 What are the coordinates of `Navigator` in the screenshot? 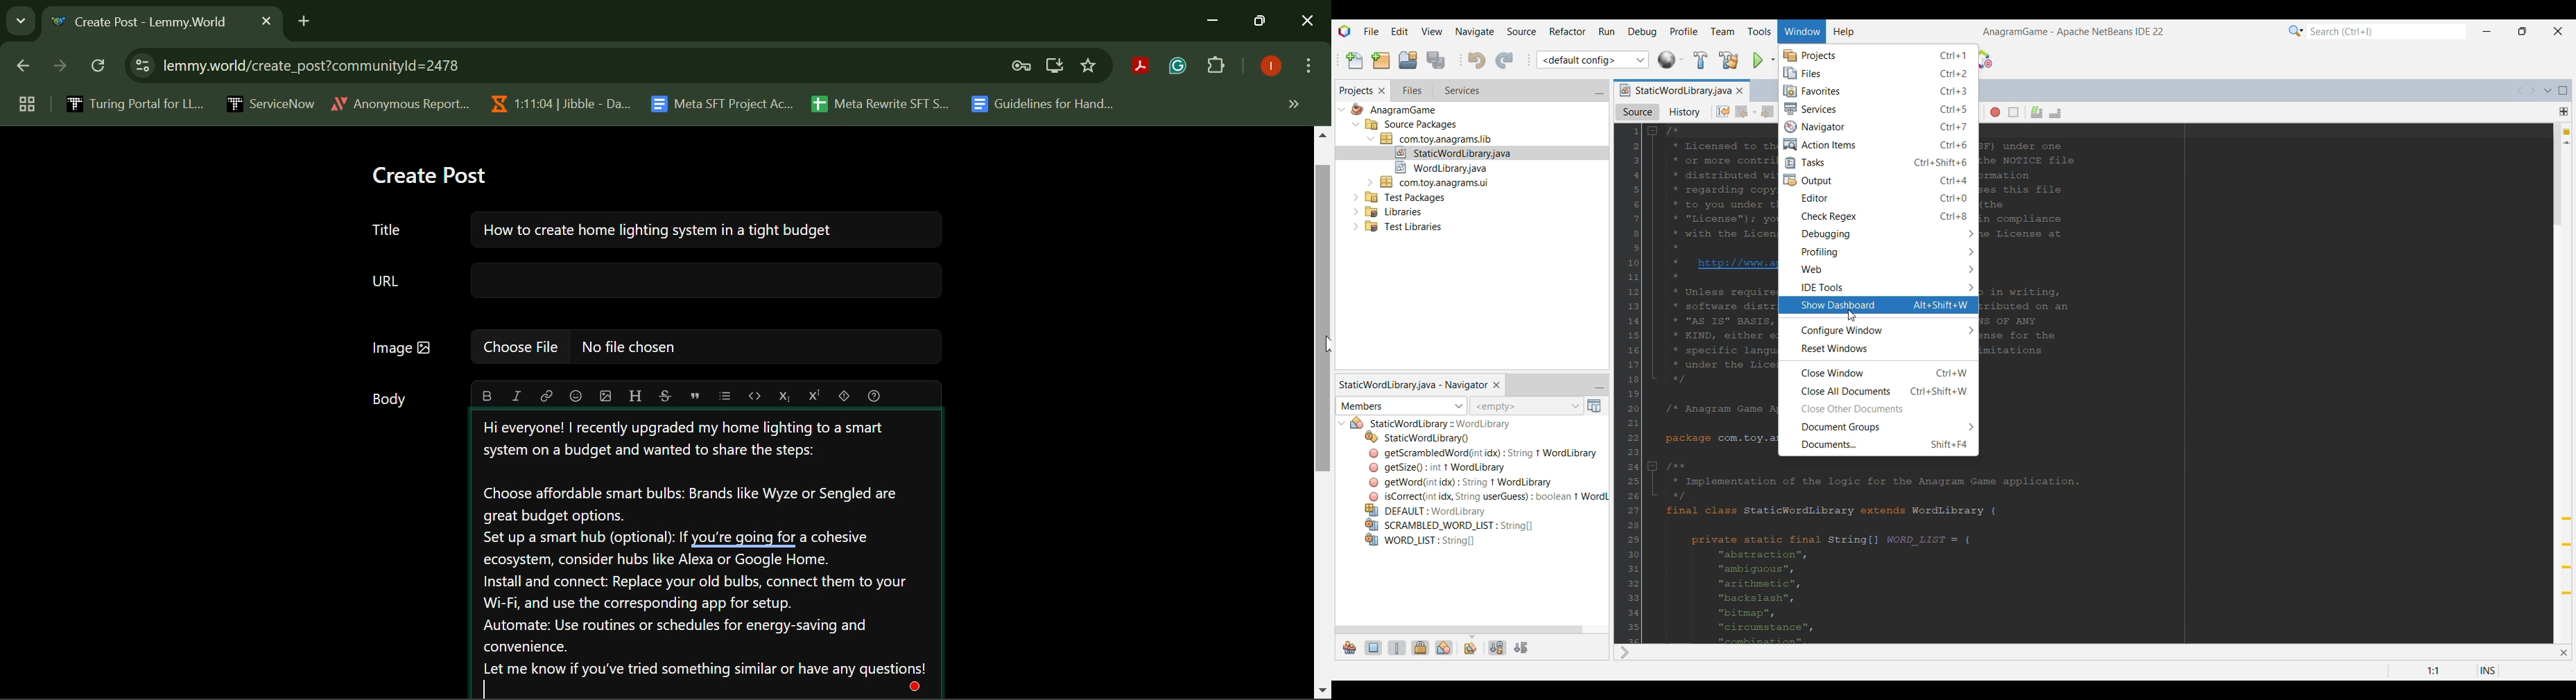 It's located at (1879, 127).